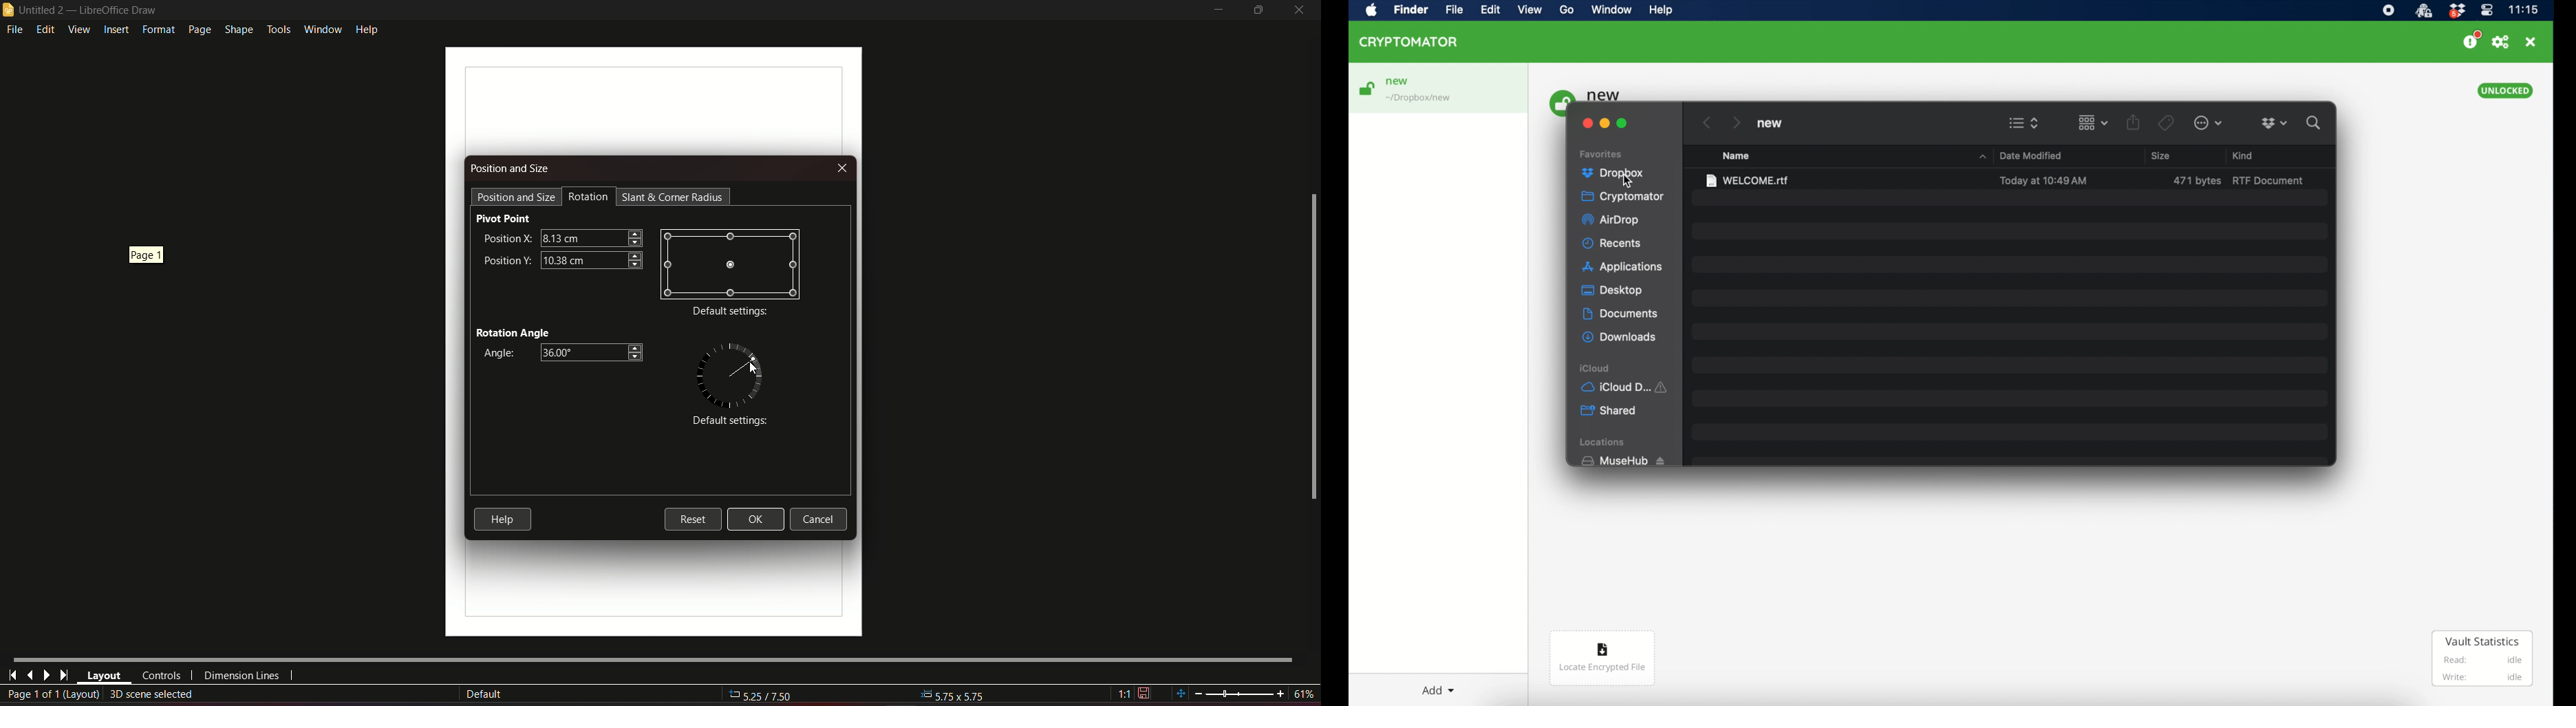 This screenshot has height=728, width=2576. I want to click on page 1 of 1 (layout), so click(52, 695).